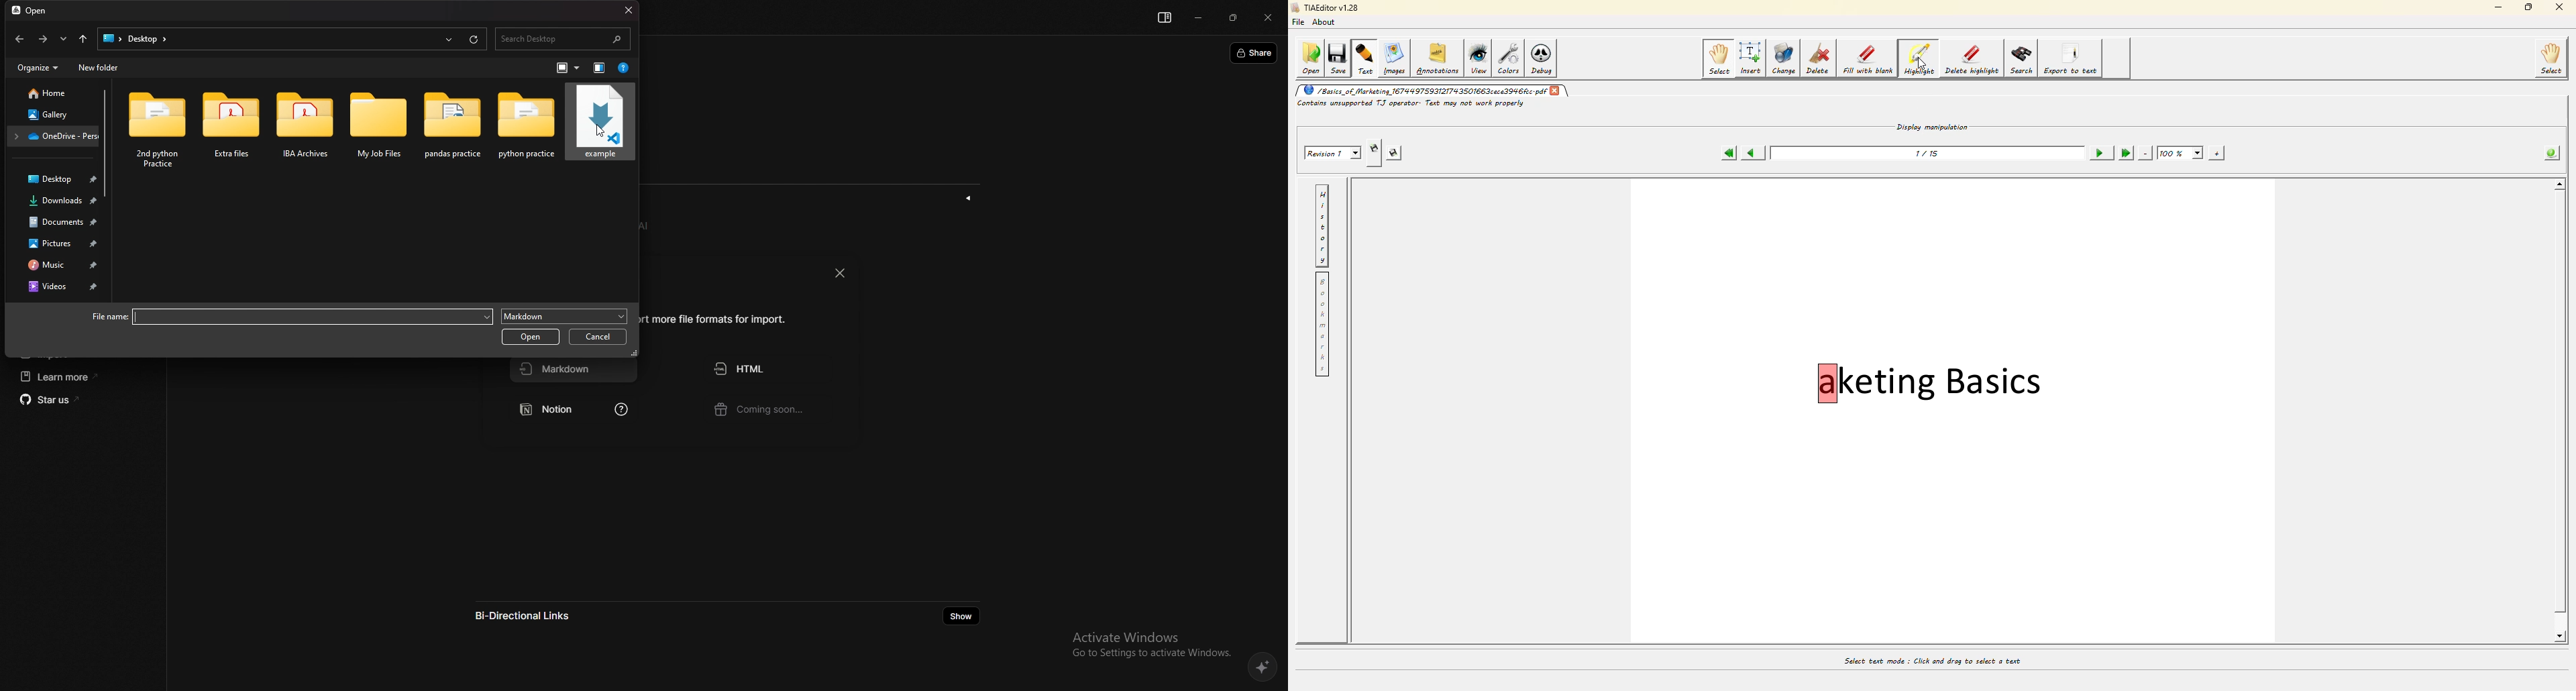 This screenshot has width=2576, height=700. Describe the element at coordinates (602, 131) in the screenshot. I see `cursor` at that location.